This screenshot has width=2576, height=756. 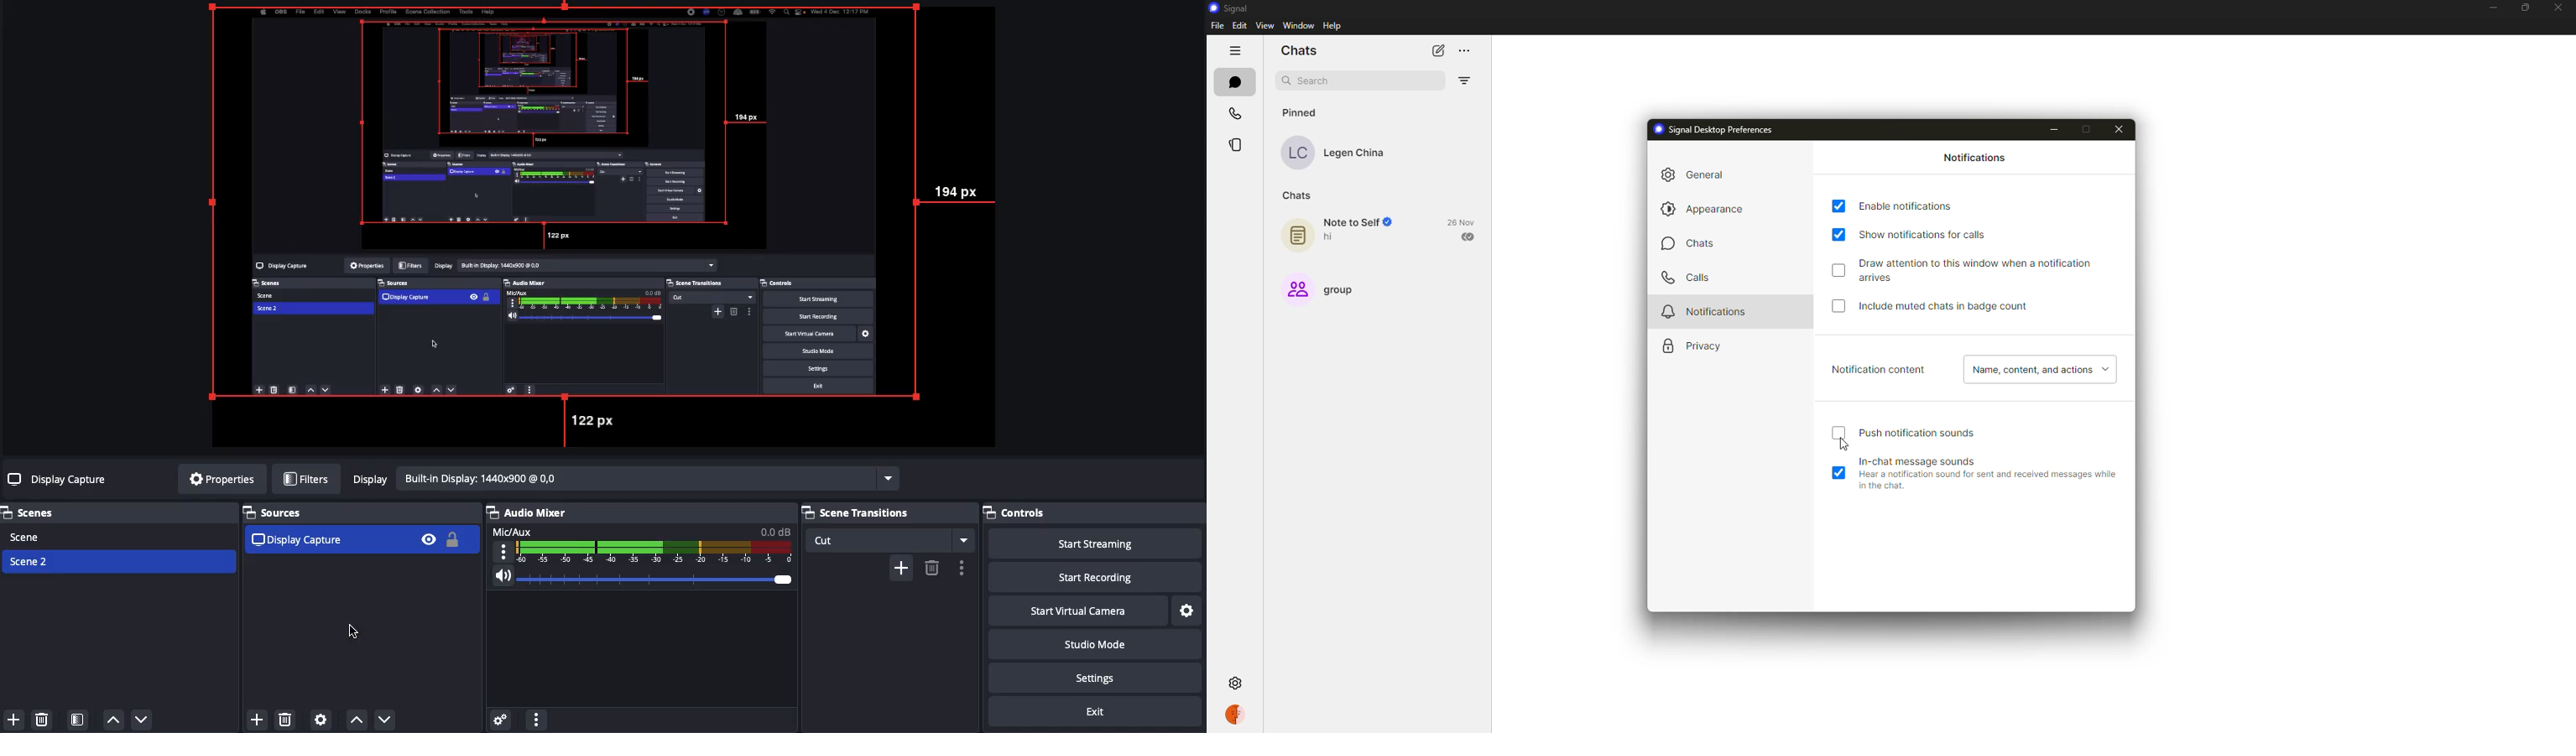 What do you see at coordinates (1095, 543) in the screenshot?
I see `Start streaming` at bounding box center [1095, 543].